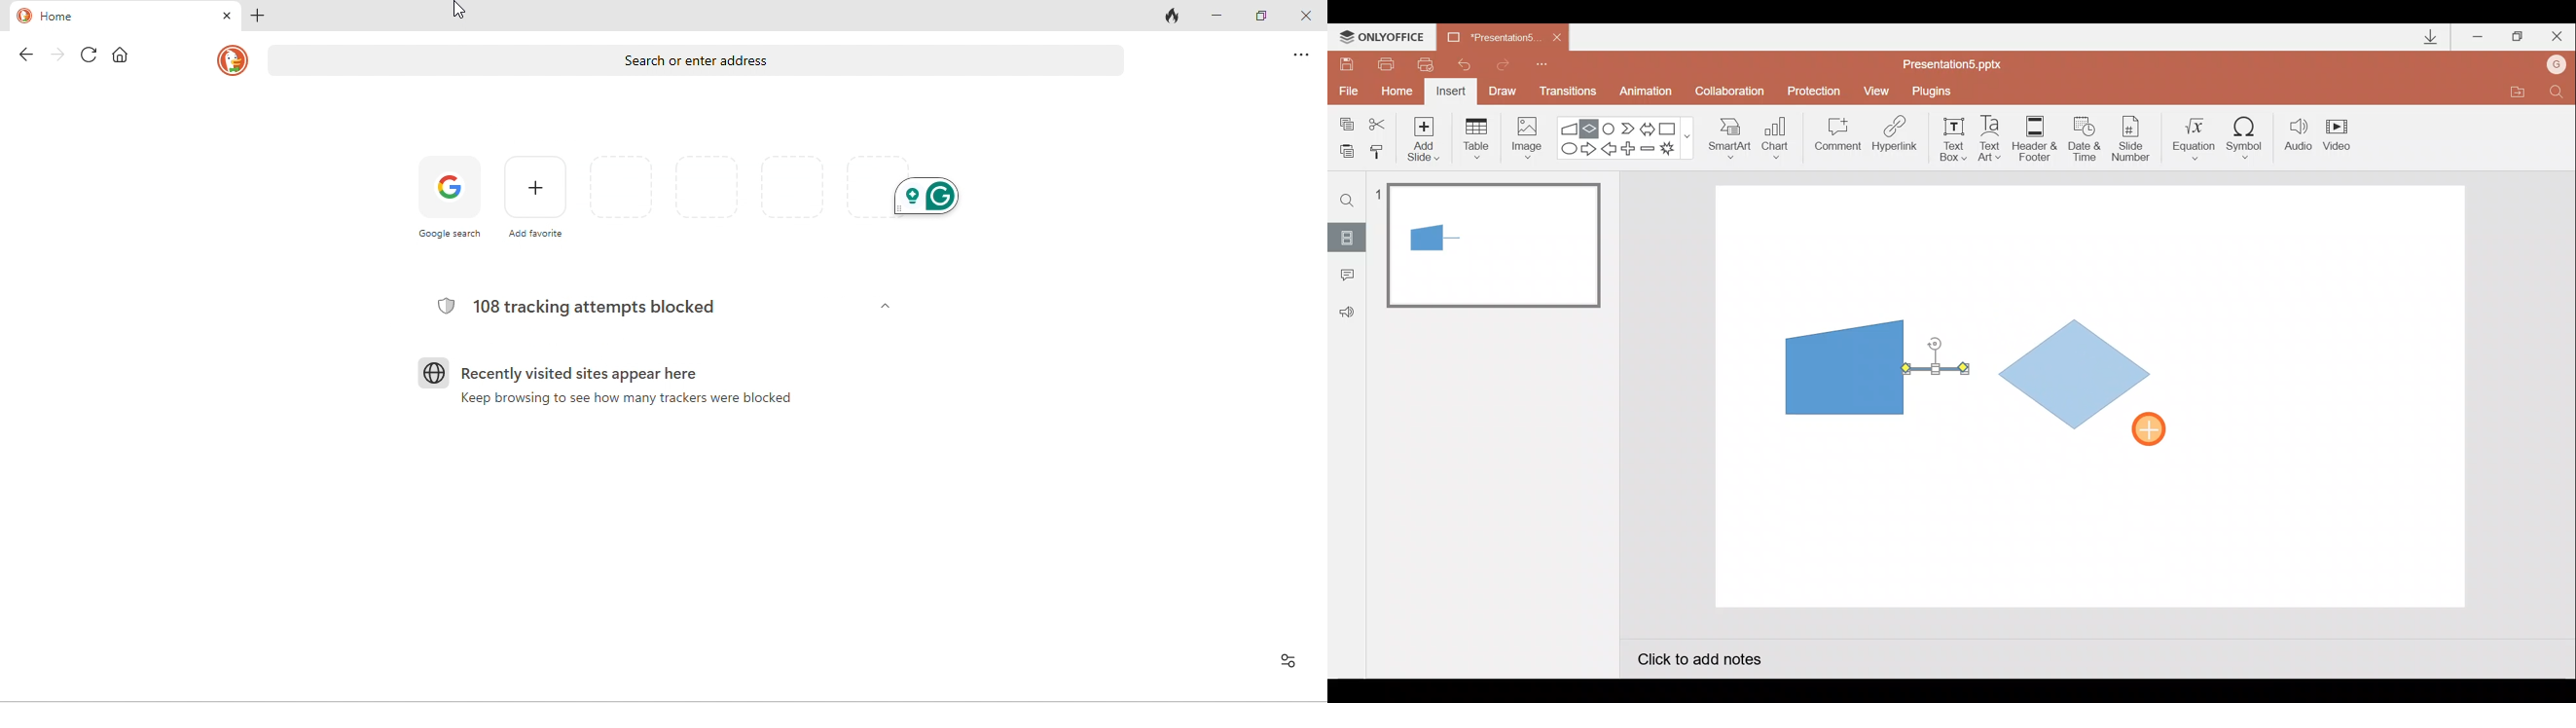 The image size is (2576, 728). I want to click on Date & time, so click(2083, 135).